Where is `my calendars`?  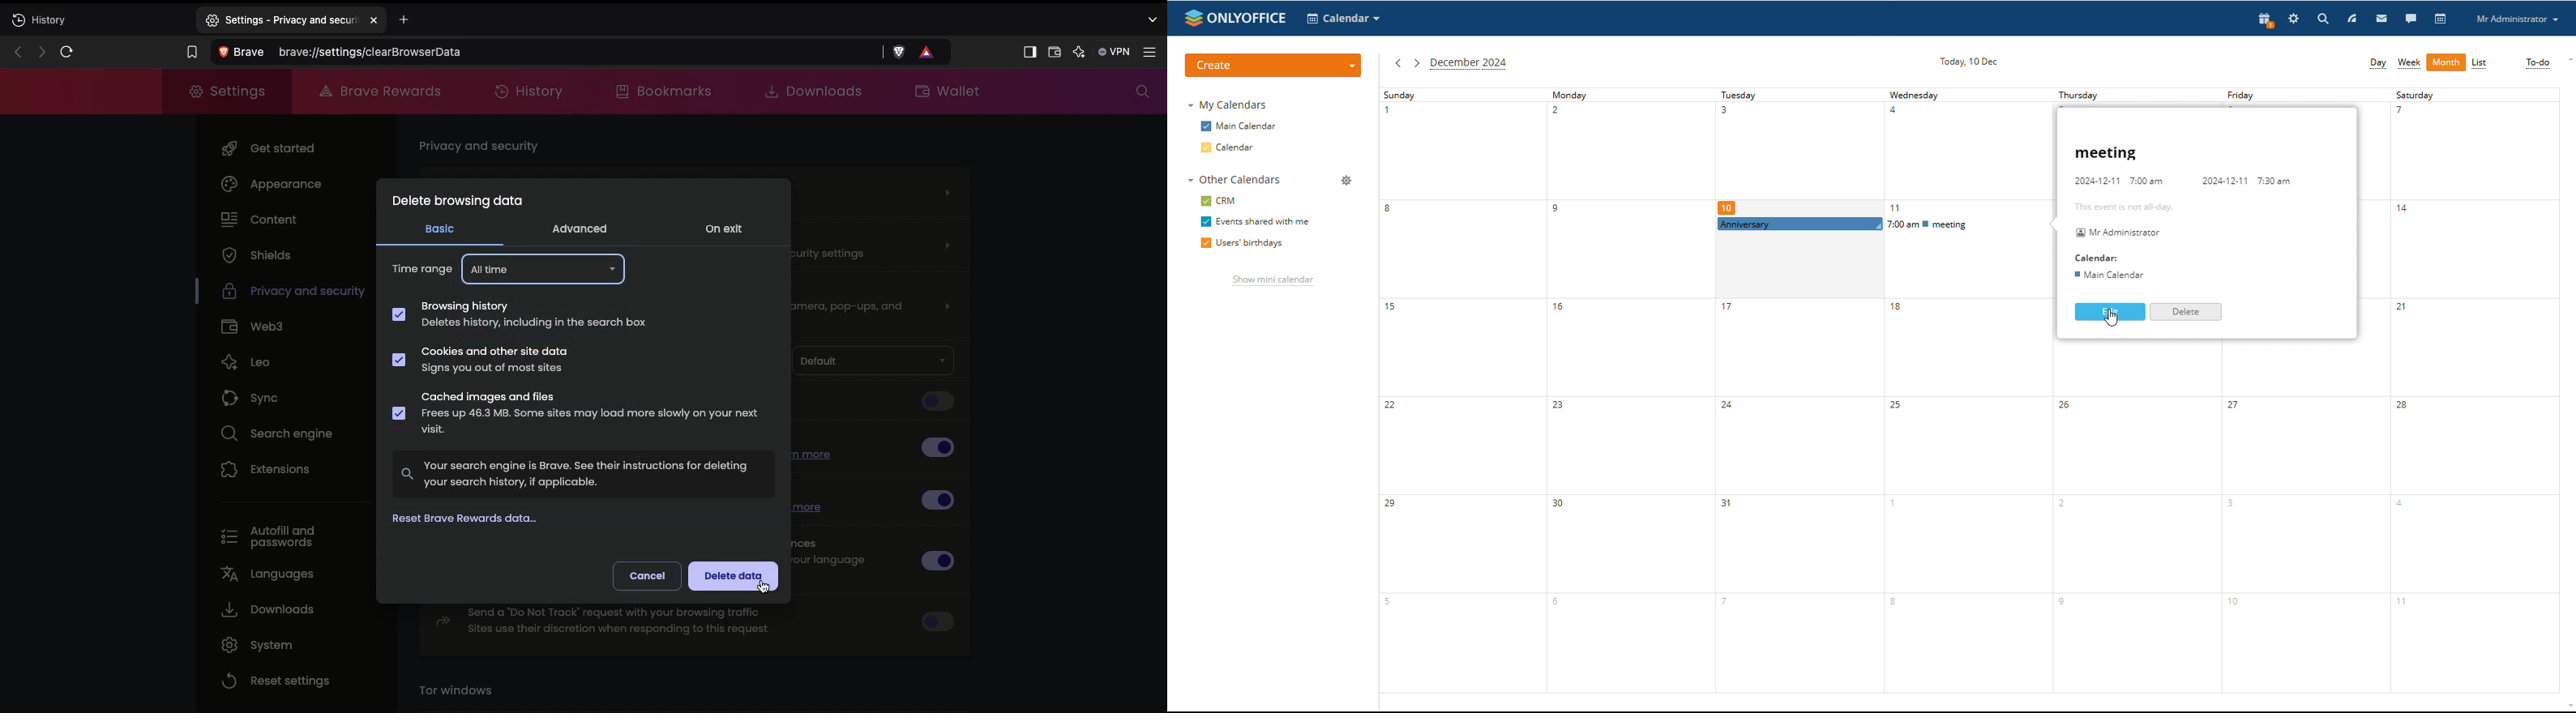 my calendars is located at coordinates (1227, 104).